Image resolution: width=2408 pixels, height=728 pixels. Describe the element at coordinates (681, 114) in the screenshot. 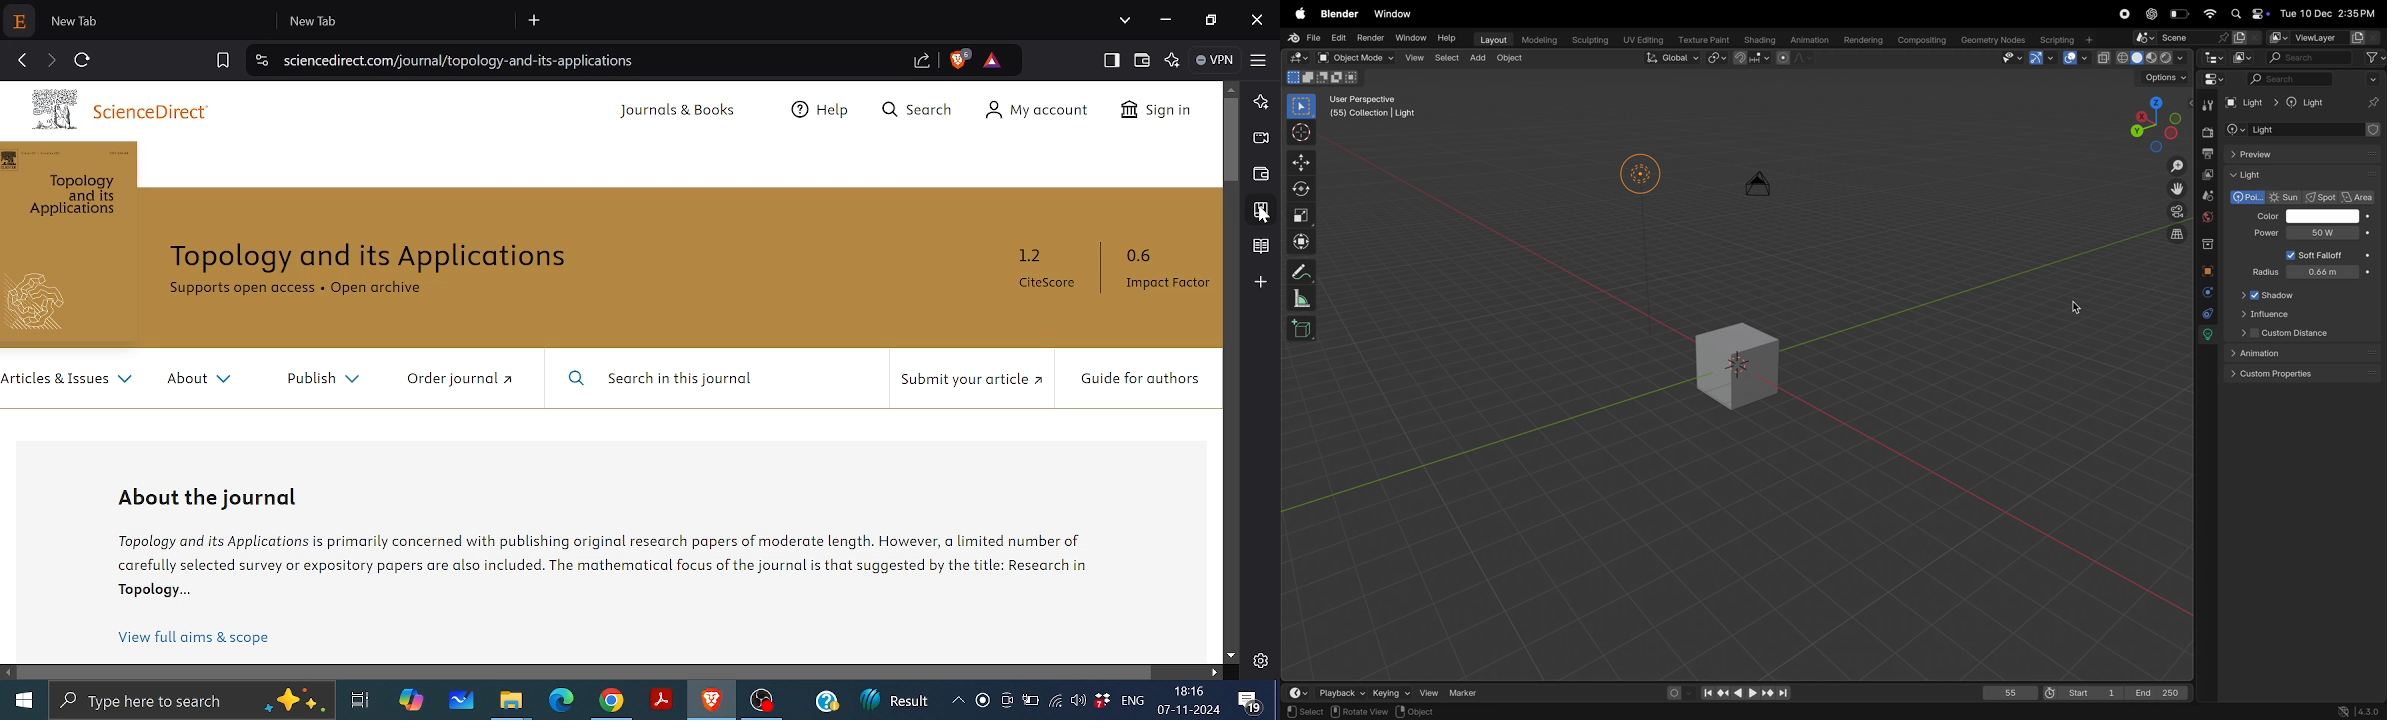

I see `Journals and Books` at that location.